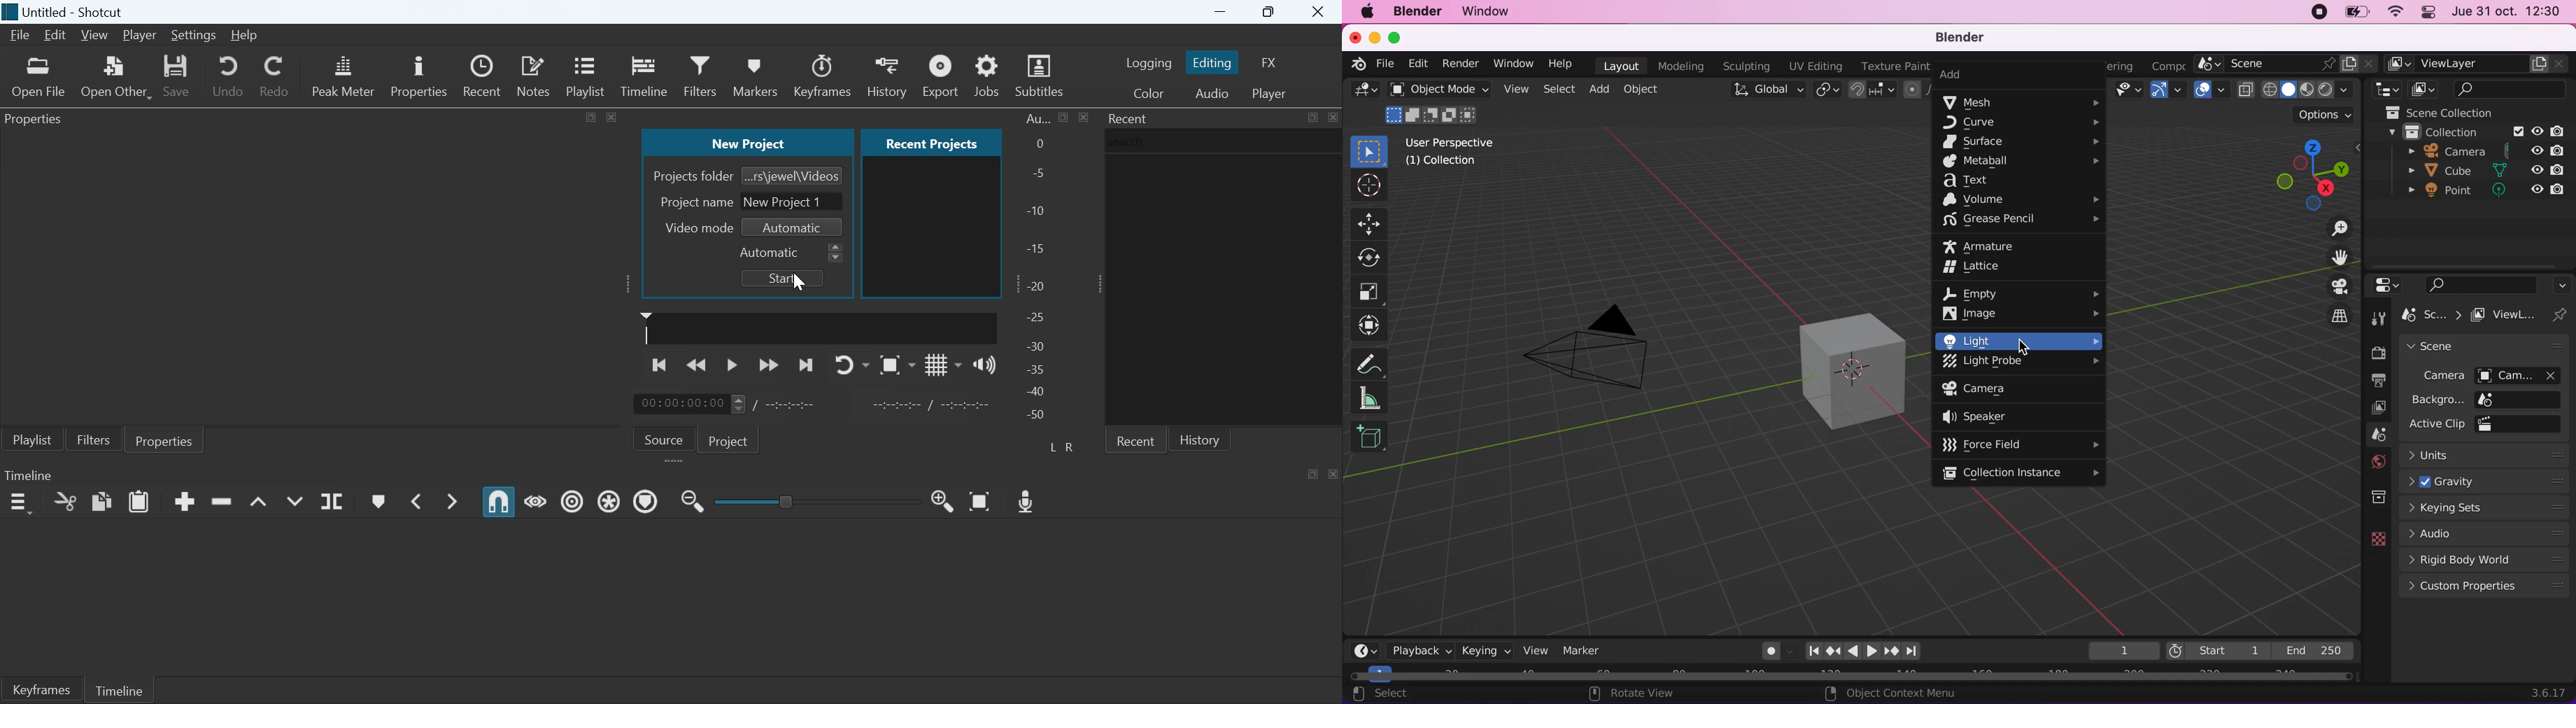  Describe the element at coordinates (2482, 561) in the screenshot. I see `rigid body world` at that location.